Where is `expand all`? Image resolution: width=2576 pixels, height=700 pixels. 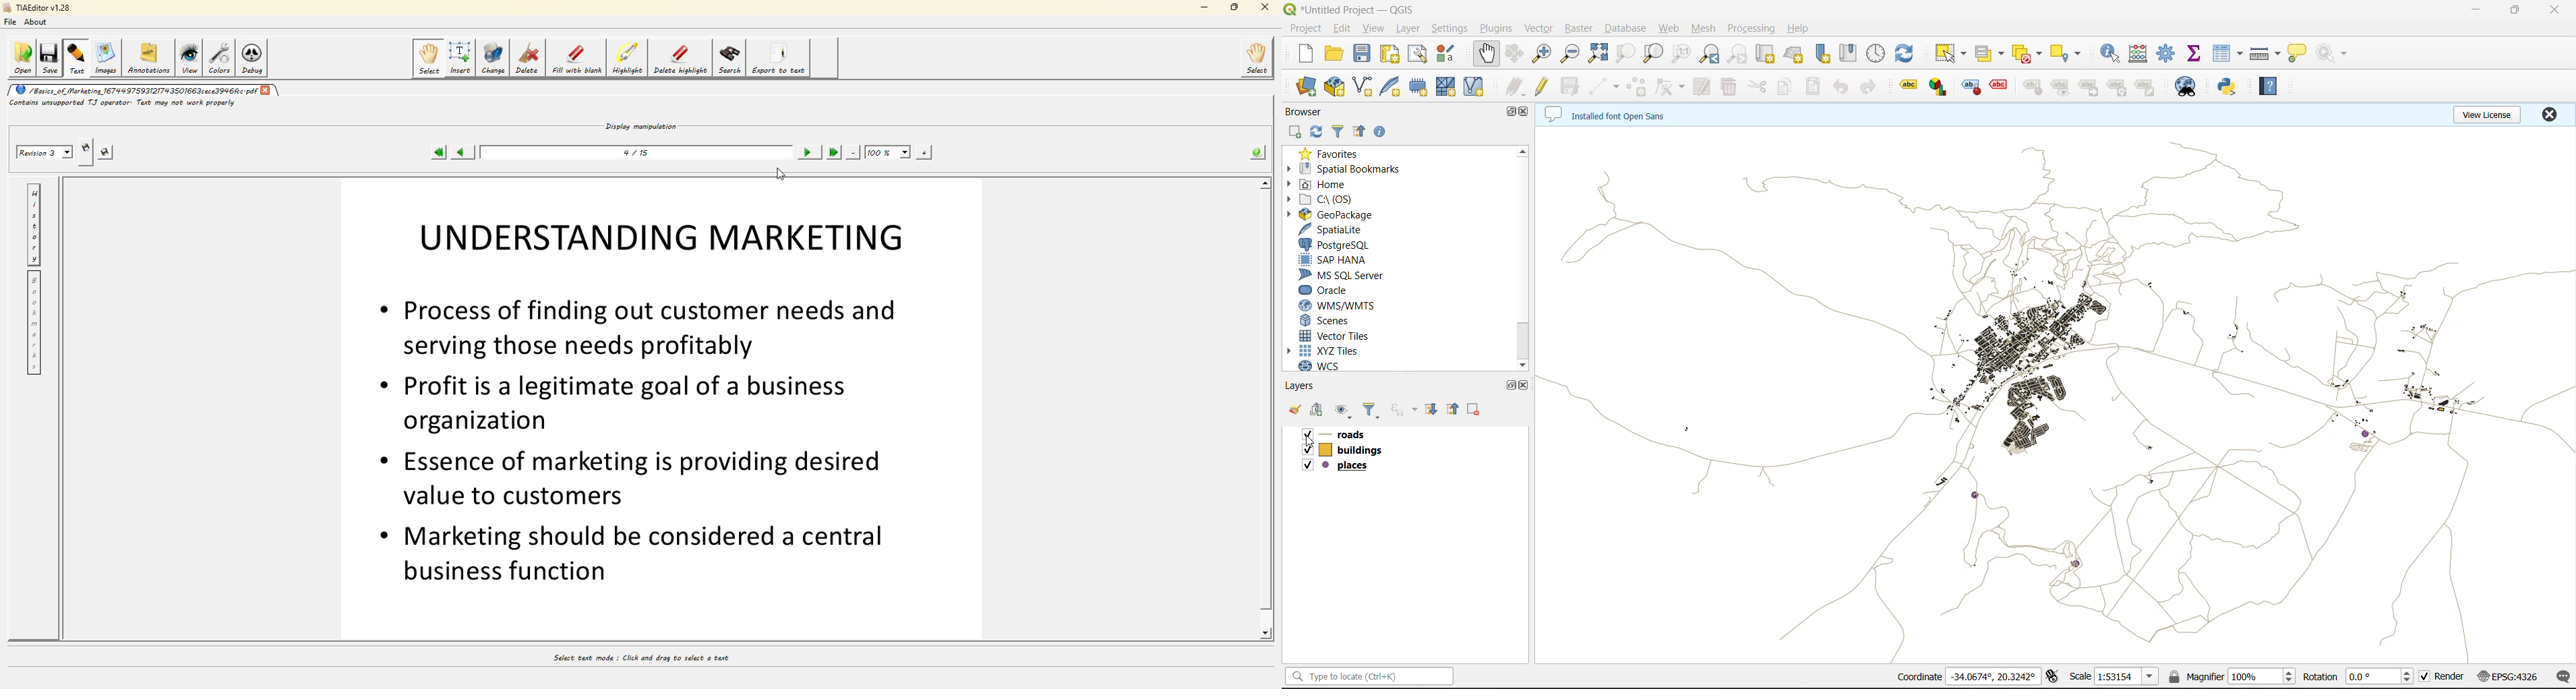
expand all is located at coordinates (1435, 407).